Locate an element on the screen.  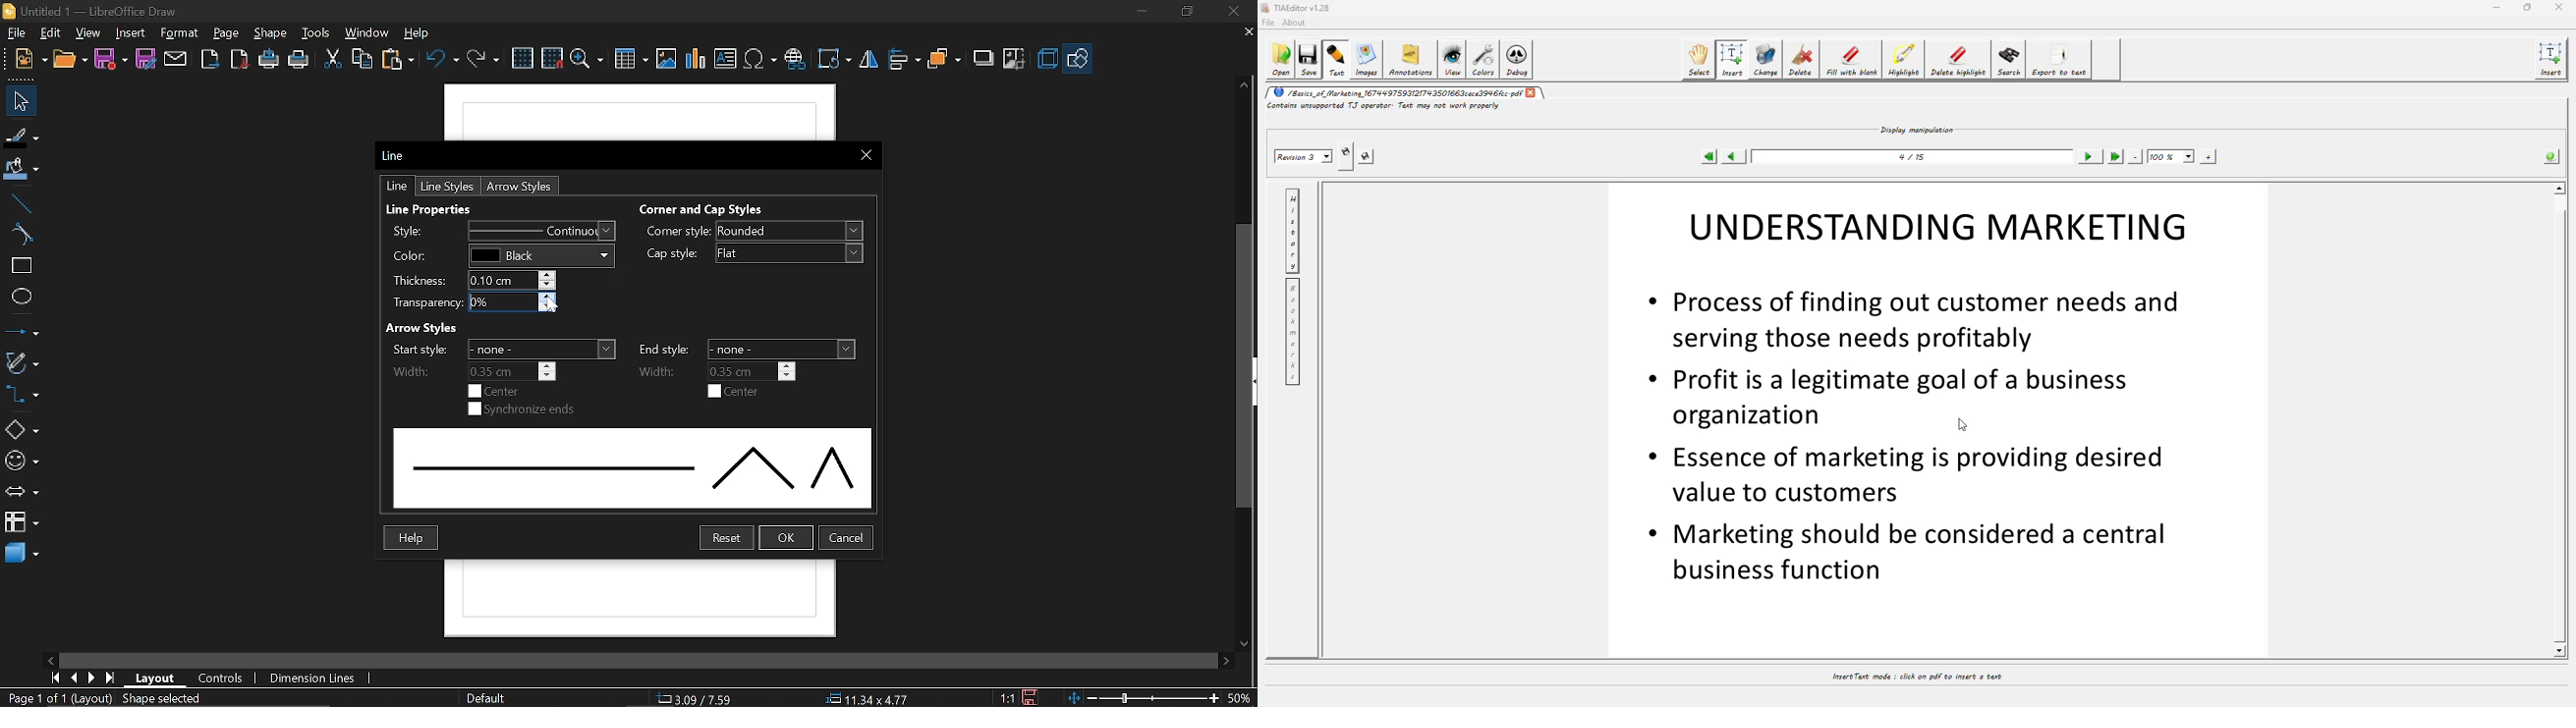
page is located at coordinates (227, 32).